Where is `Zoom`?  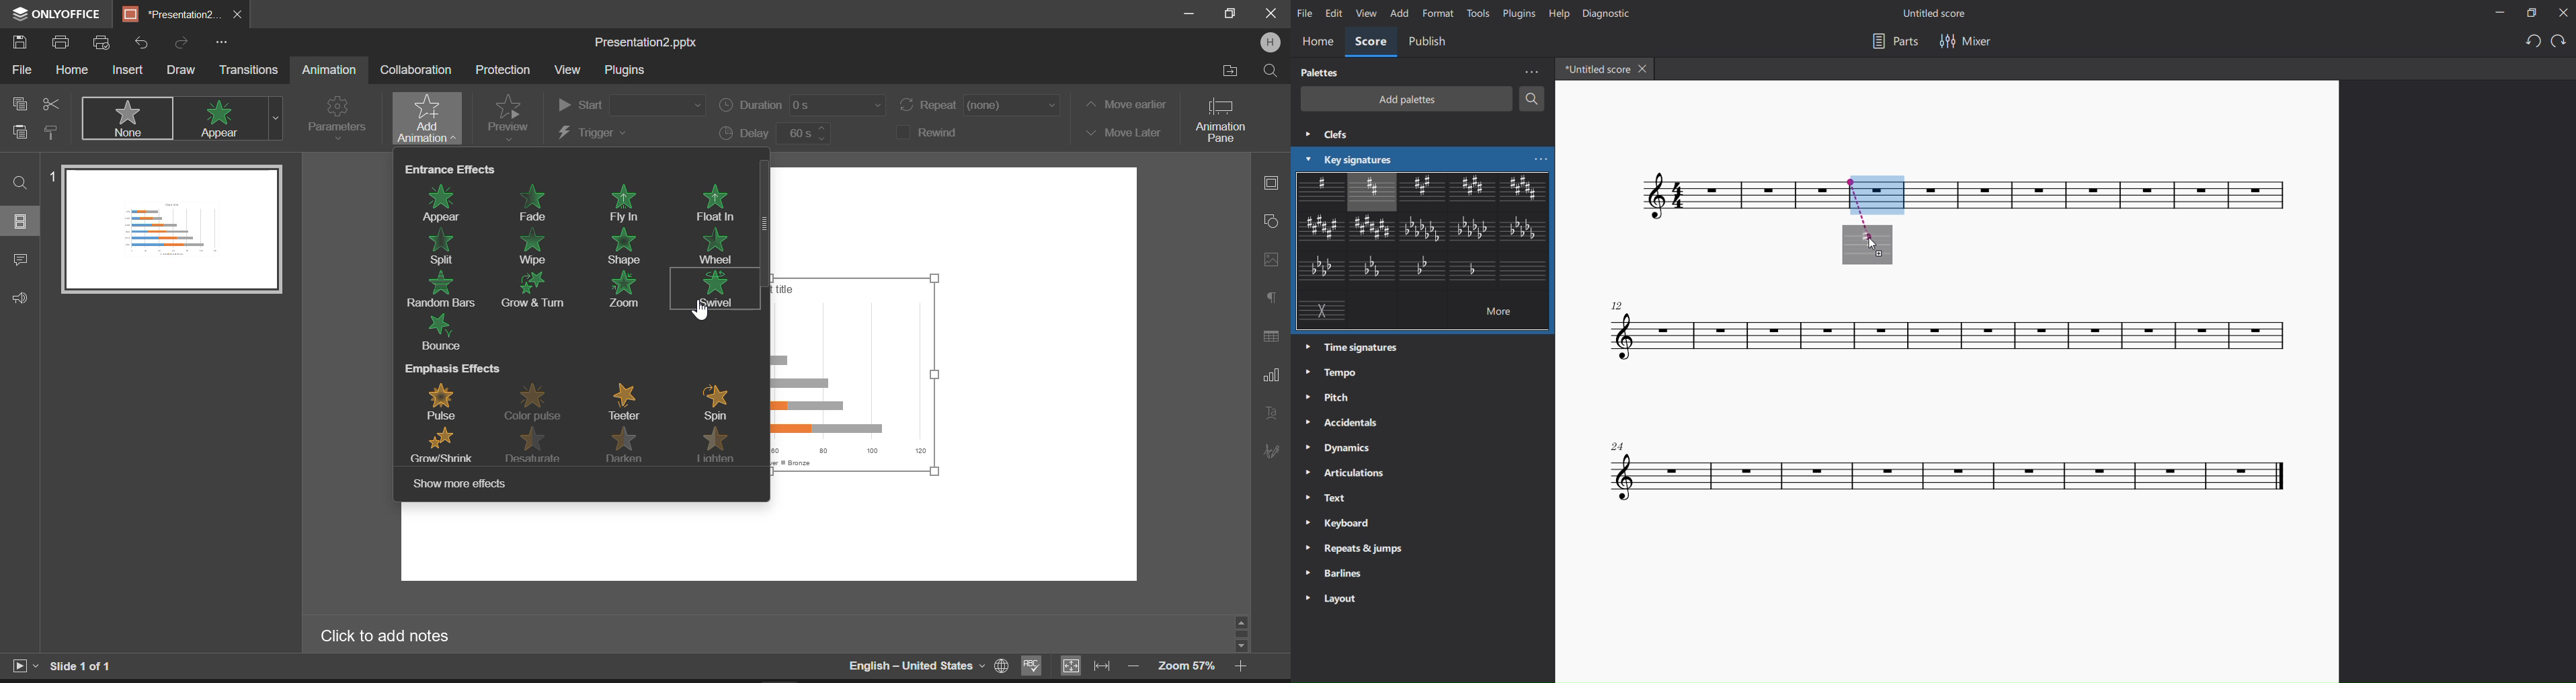 Zoom is located at coordinates (627, 291).